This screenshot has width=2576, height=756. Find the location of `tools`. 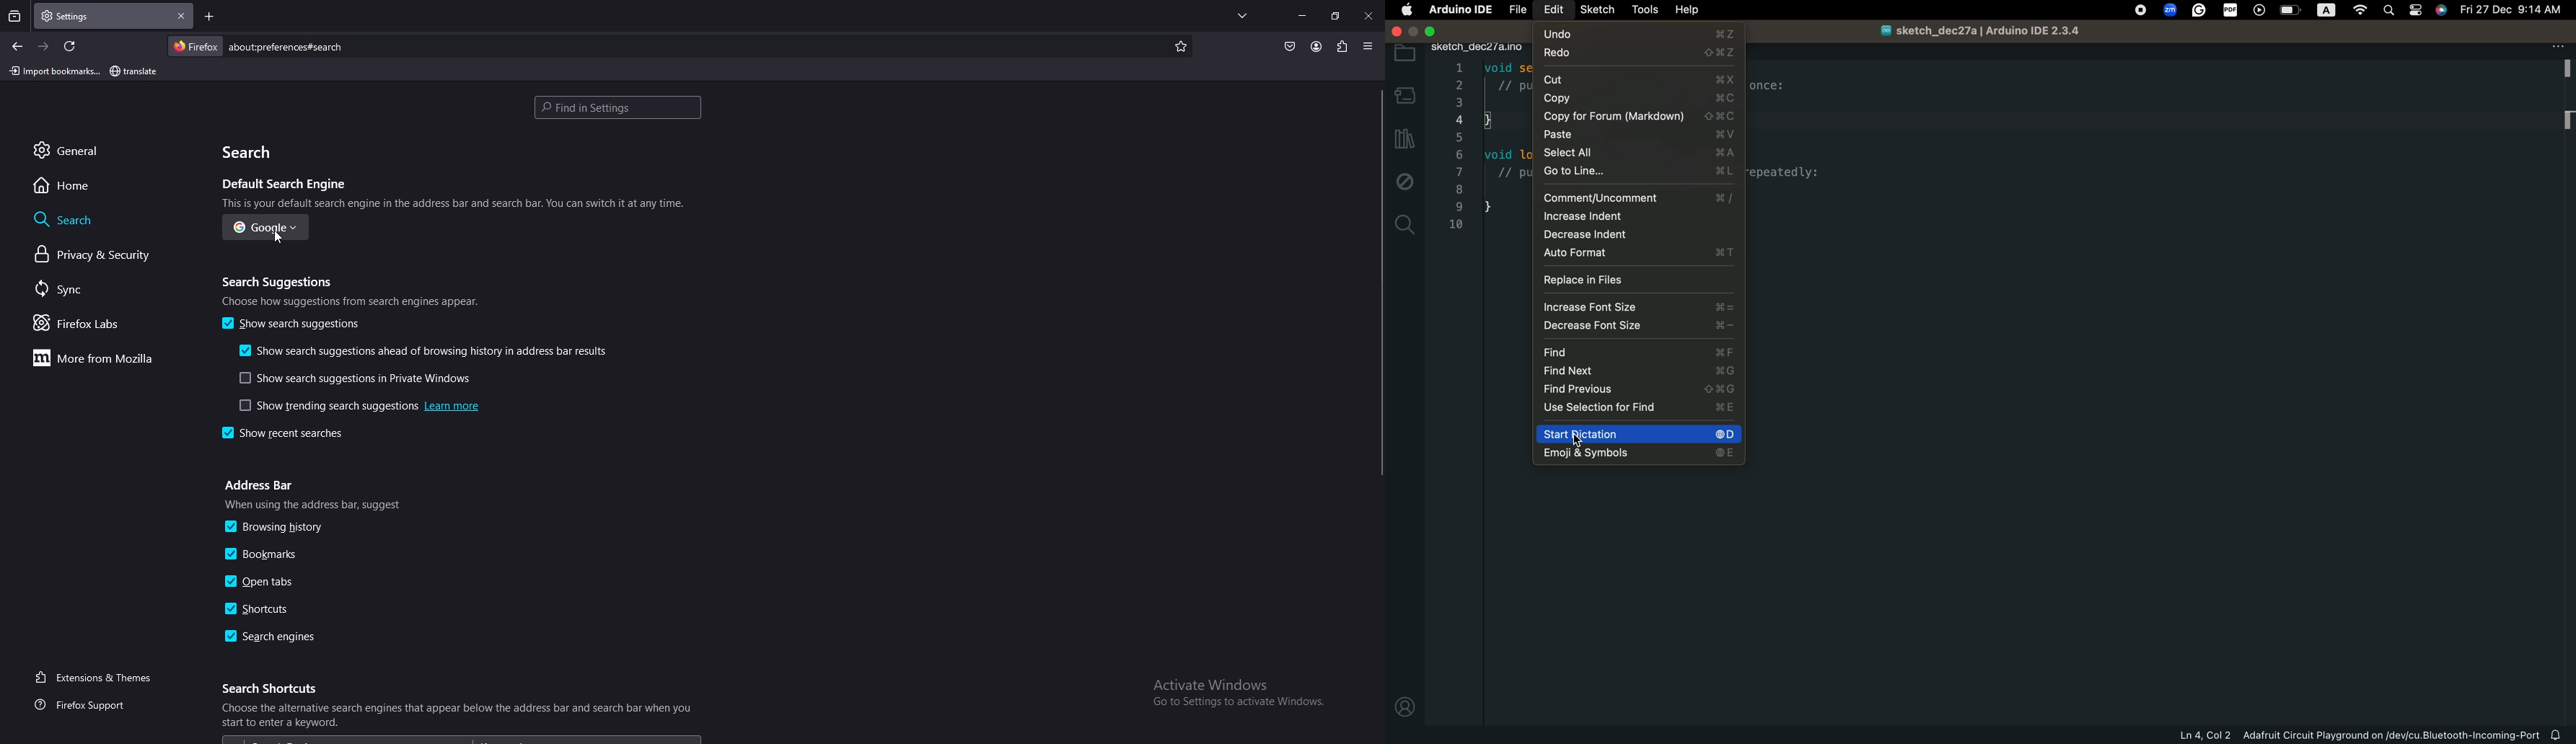

tools is located at coordinates (1644, 10).